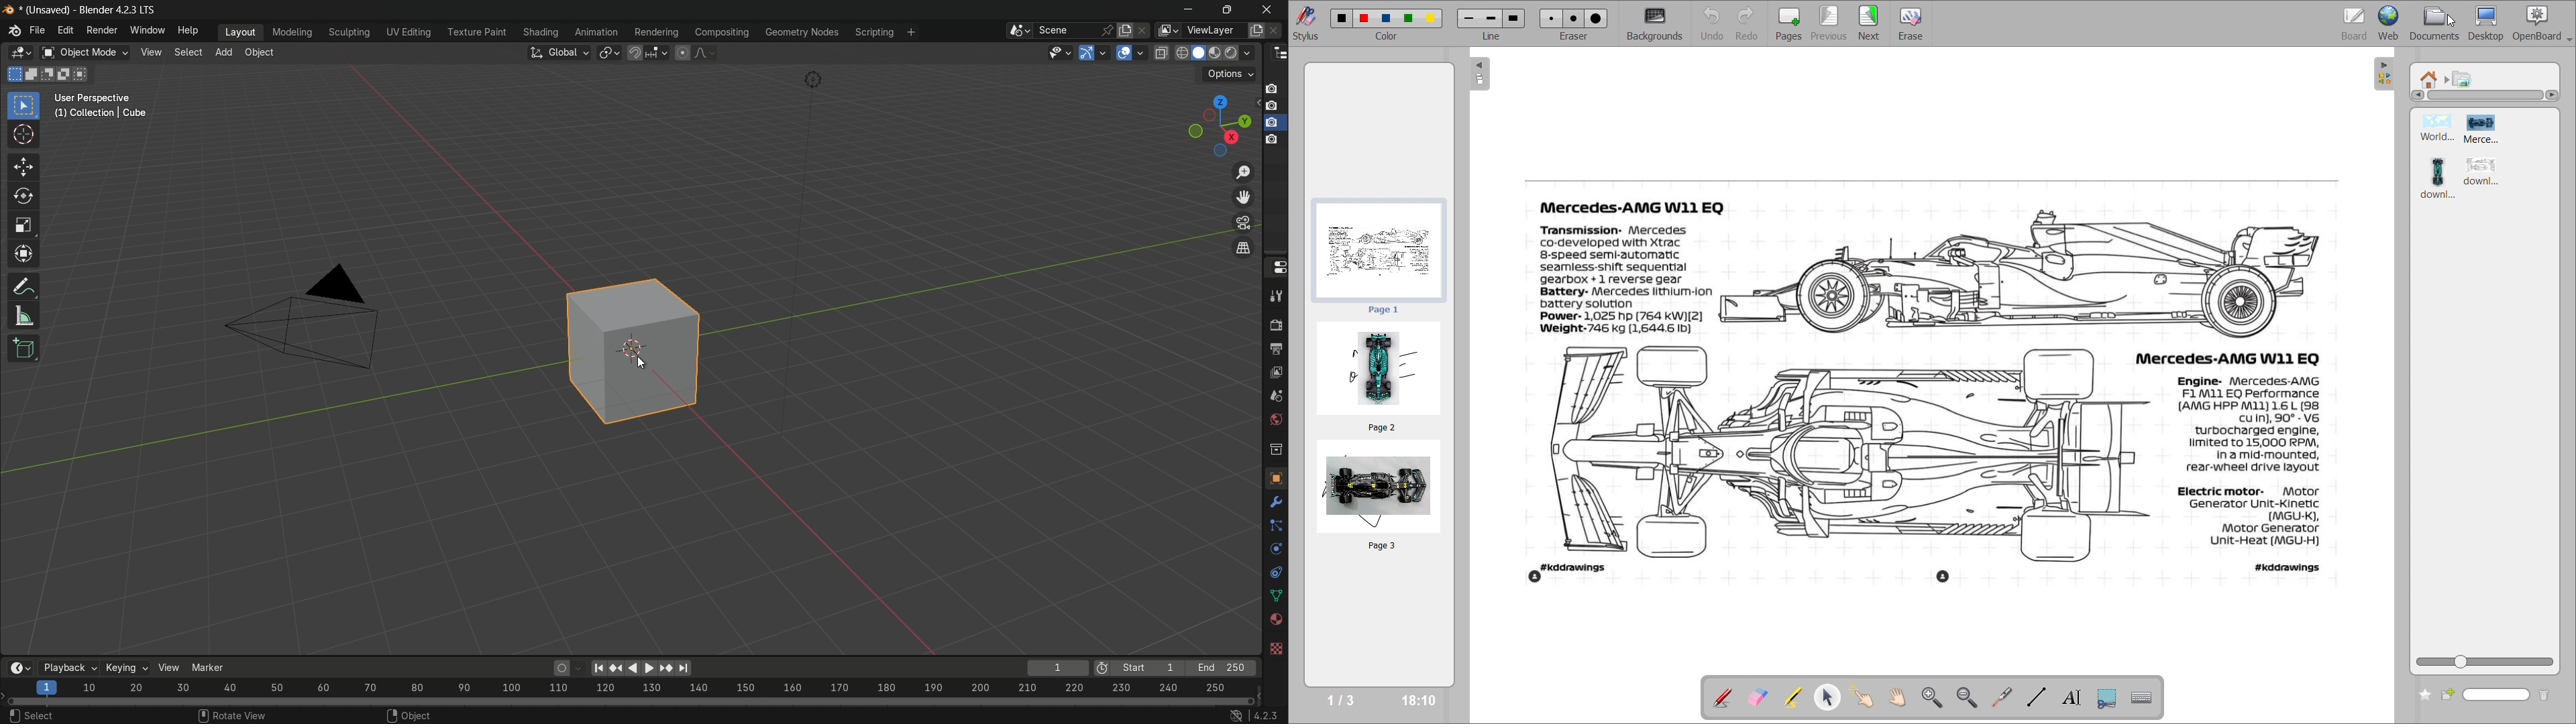 This screenshot has height=728, width=2576. Describe the element at coordinates (1255, 715) in the screenshot. I see `4.2.3` at that location.